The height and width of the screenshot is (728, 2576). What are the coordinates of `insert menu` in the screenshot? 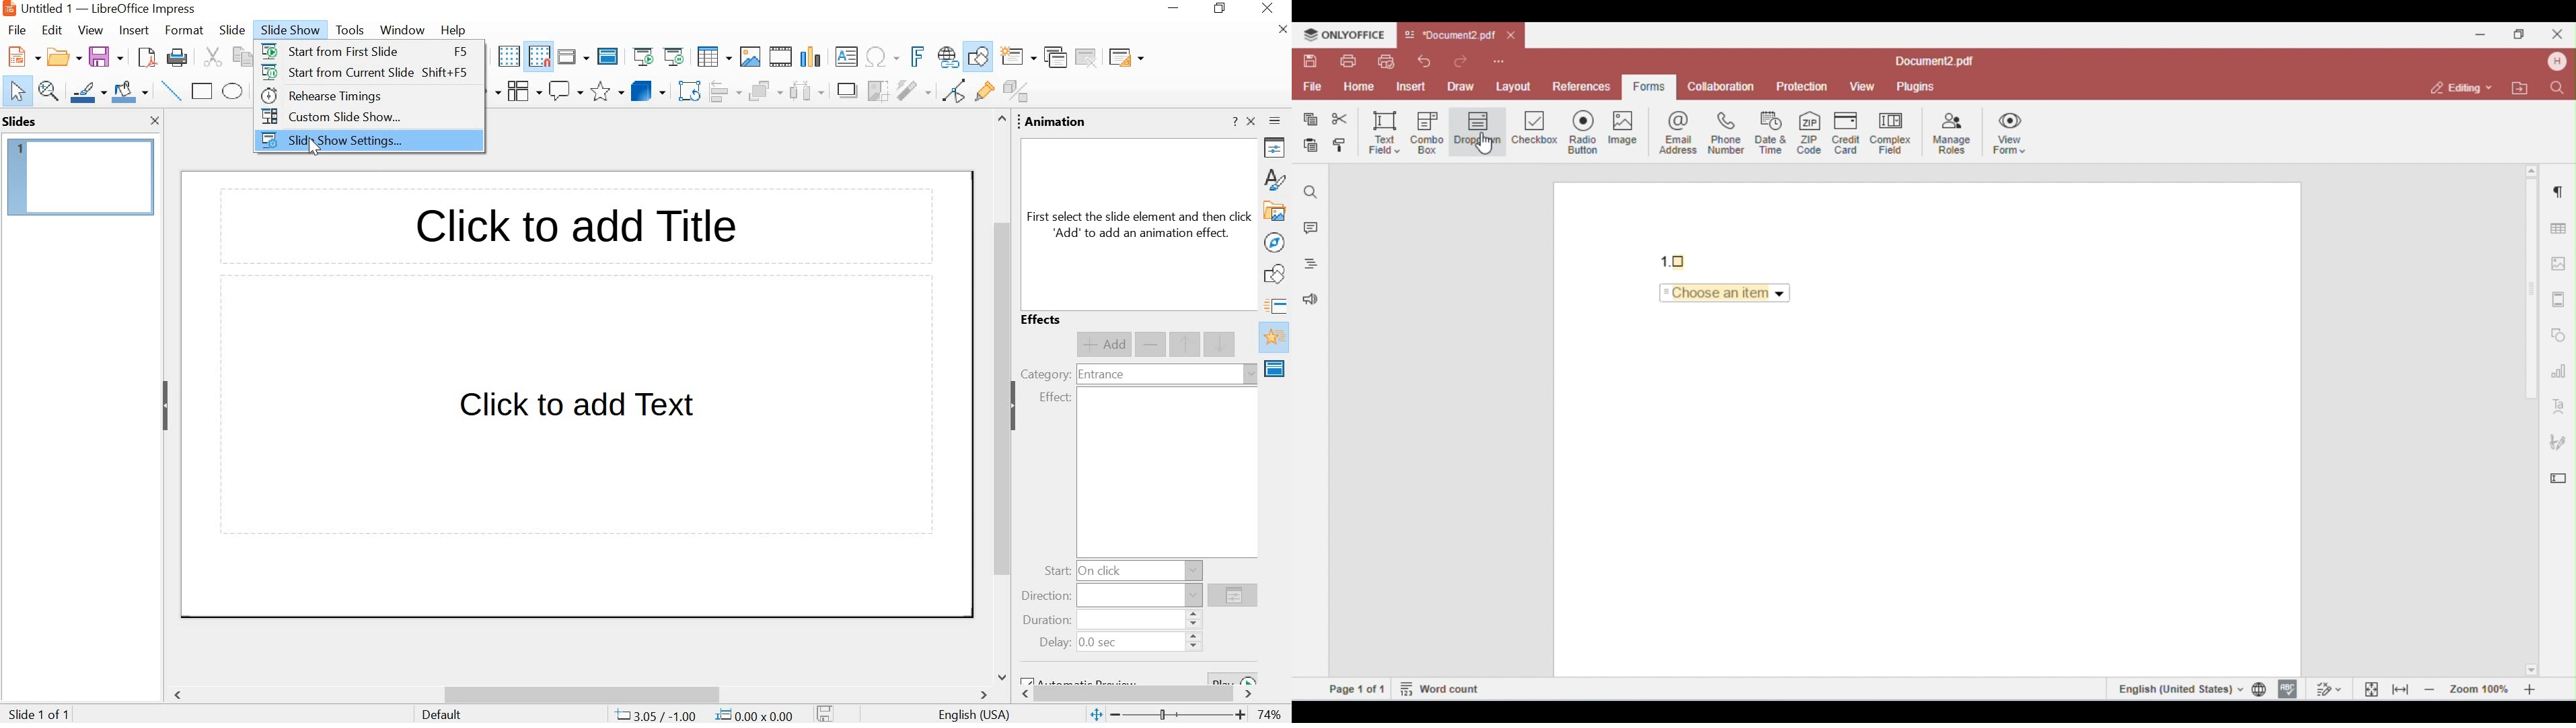 It's located at (133, 30).